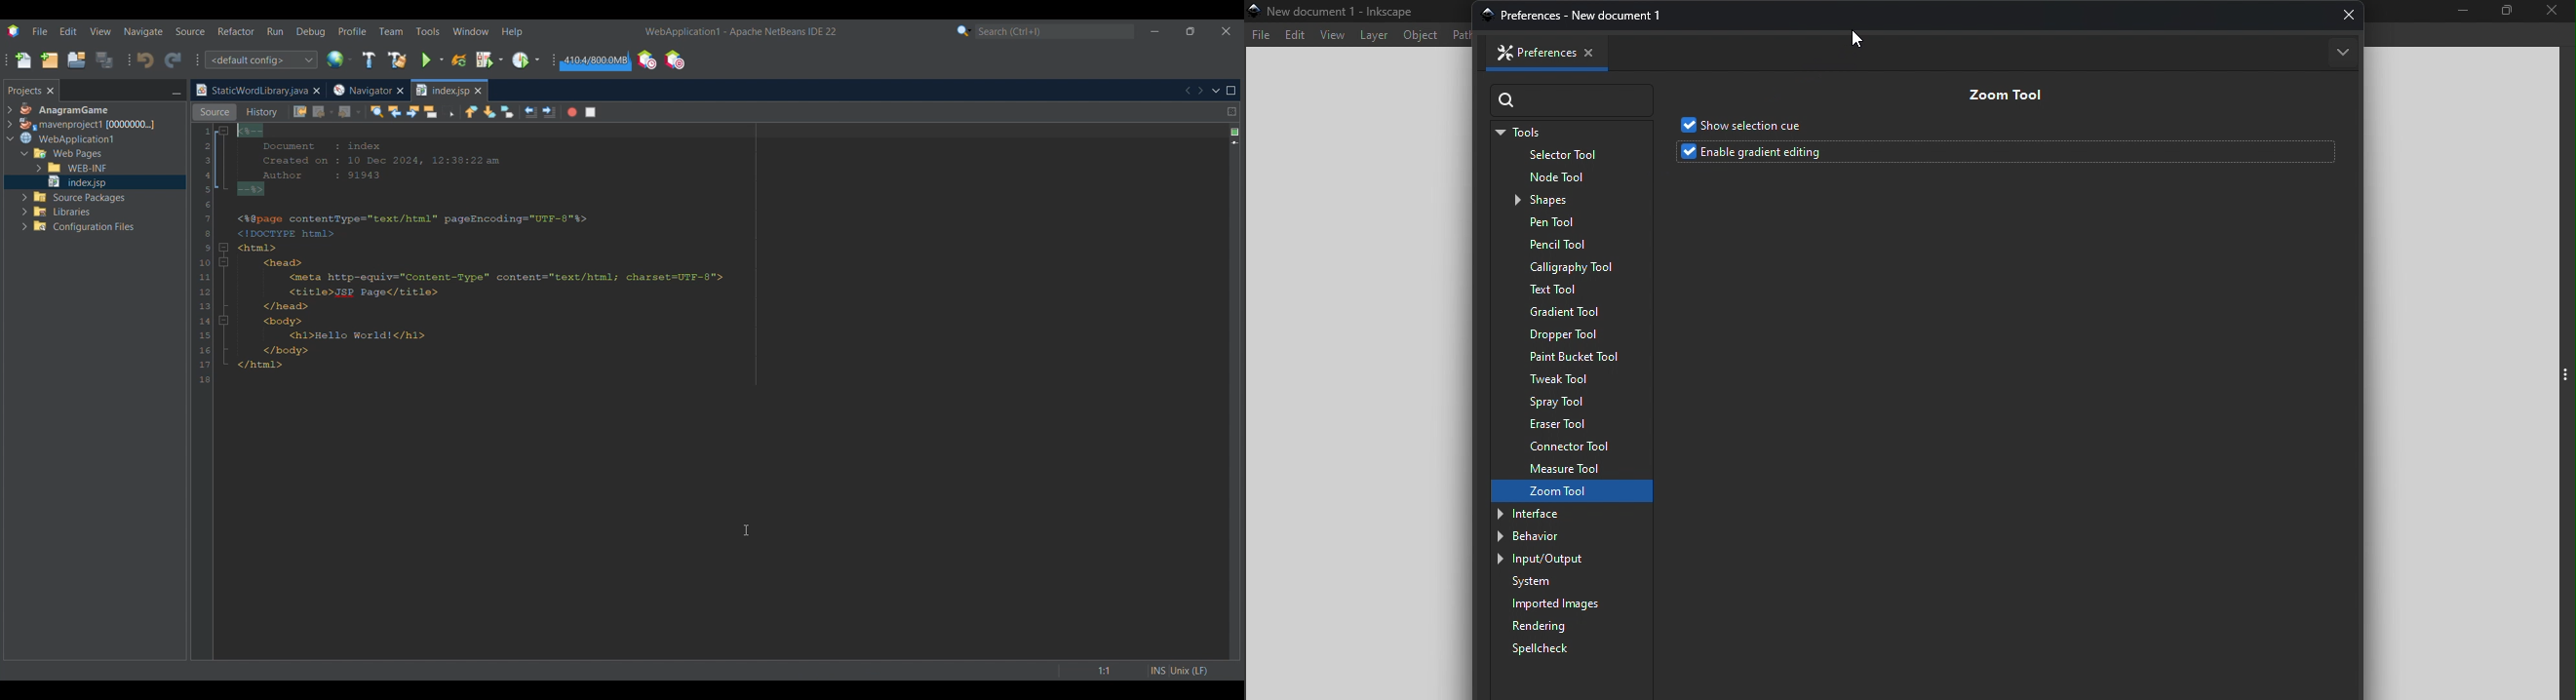 The image size is (2576, 700). What do you see at coordinates (1573, 156) in the screenshot?
I see `Selector tool` at bounding box center [1573, 156].